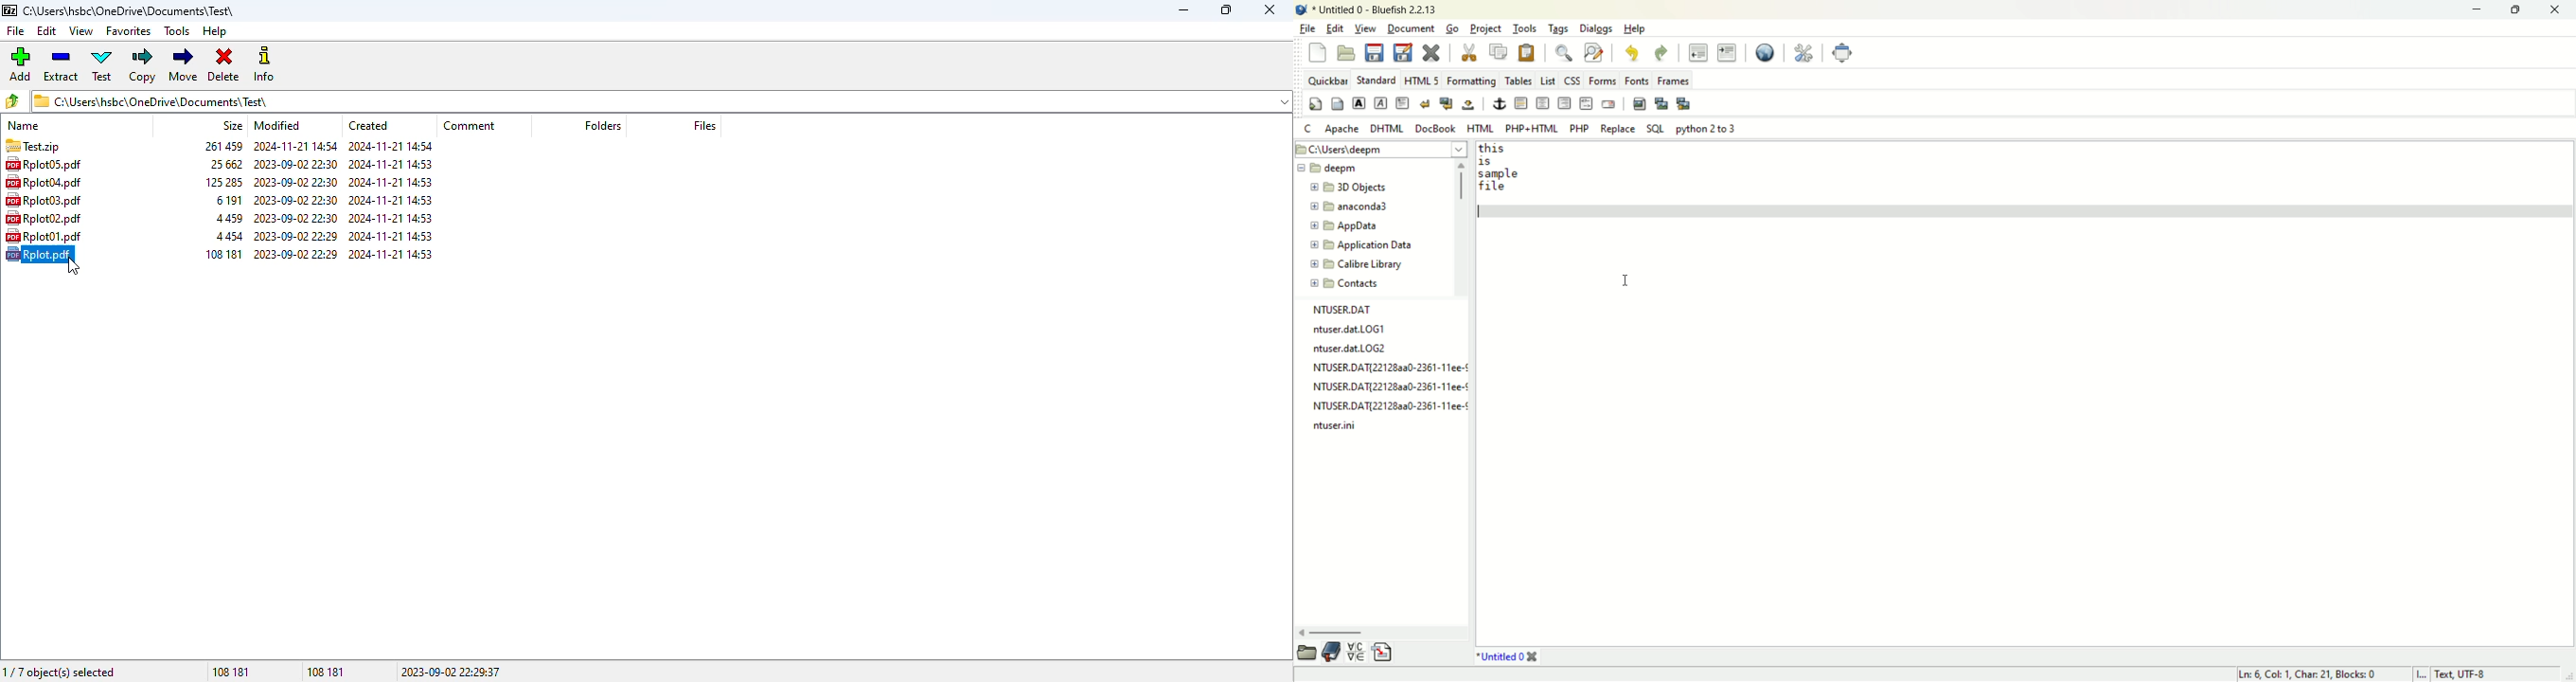 The width and height of the screenshot is (2576, 700). I want to click on title, so click(1504, 655).